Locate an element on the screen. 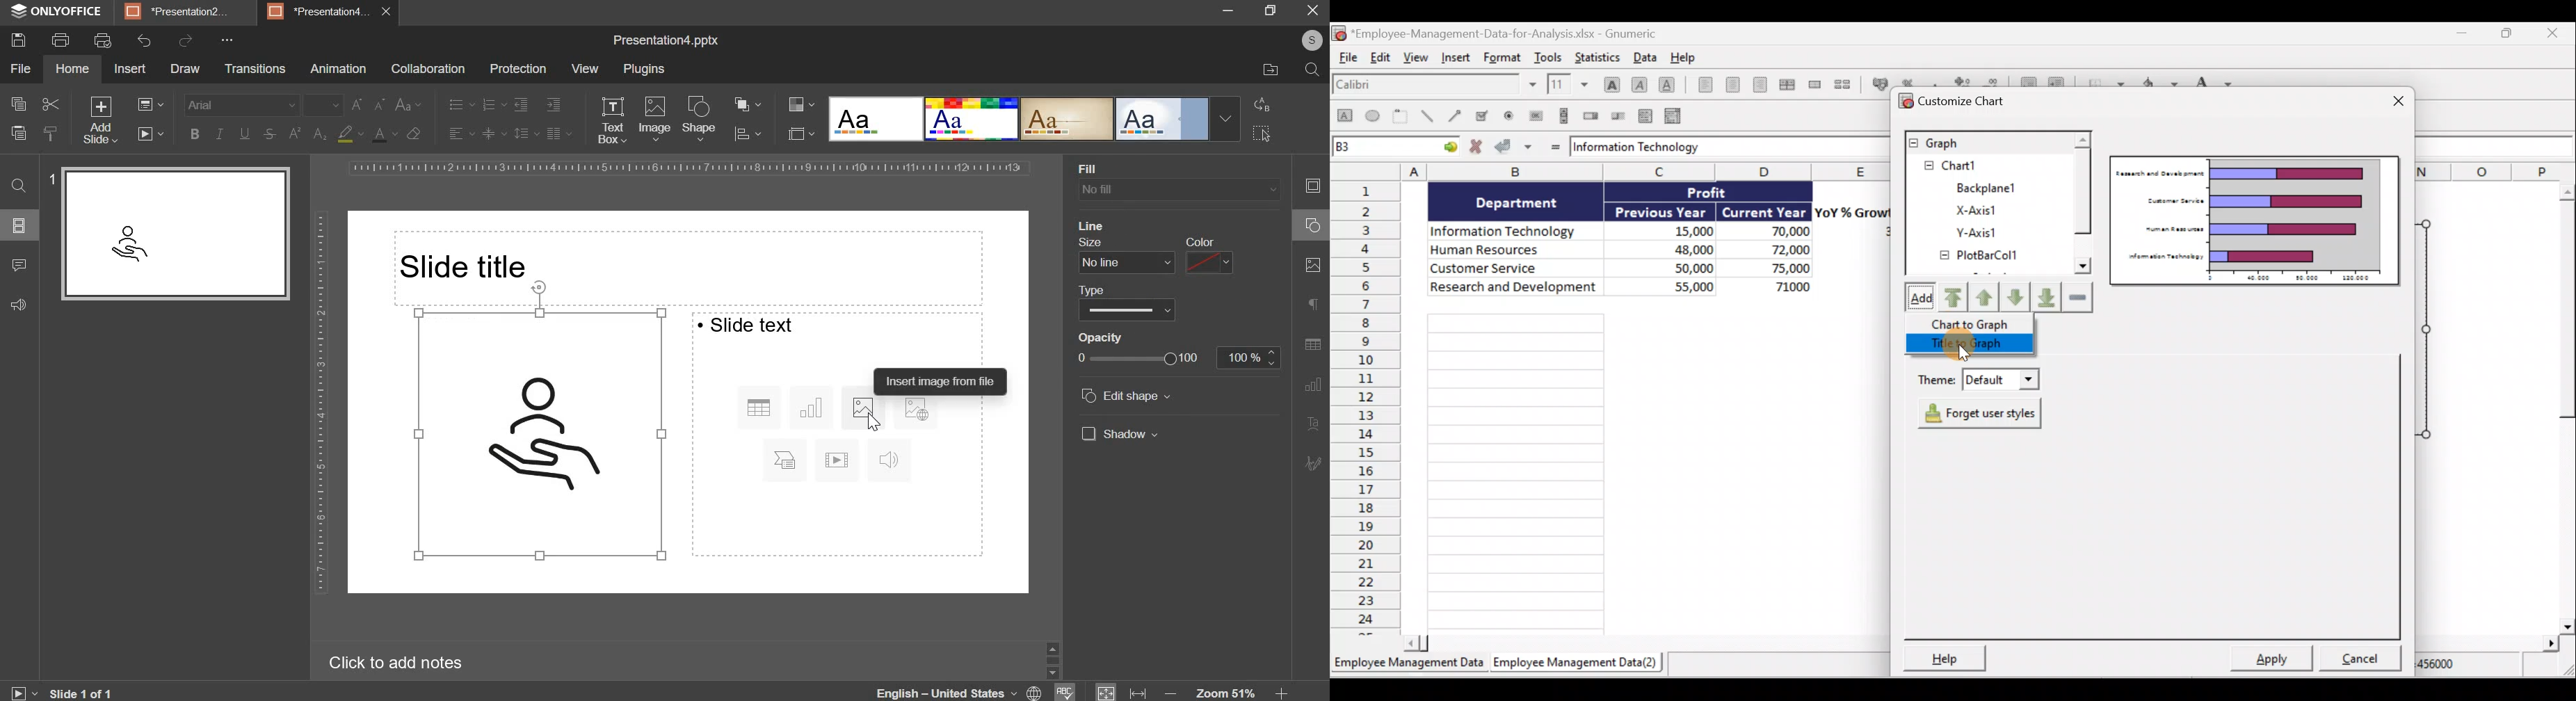 The image size is (2576, 728). close presentation4 is located at coordinates (390, 11).